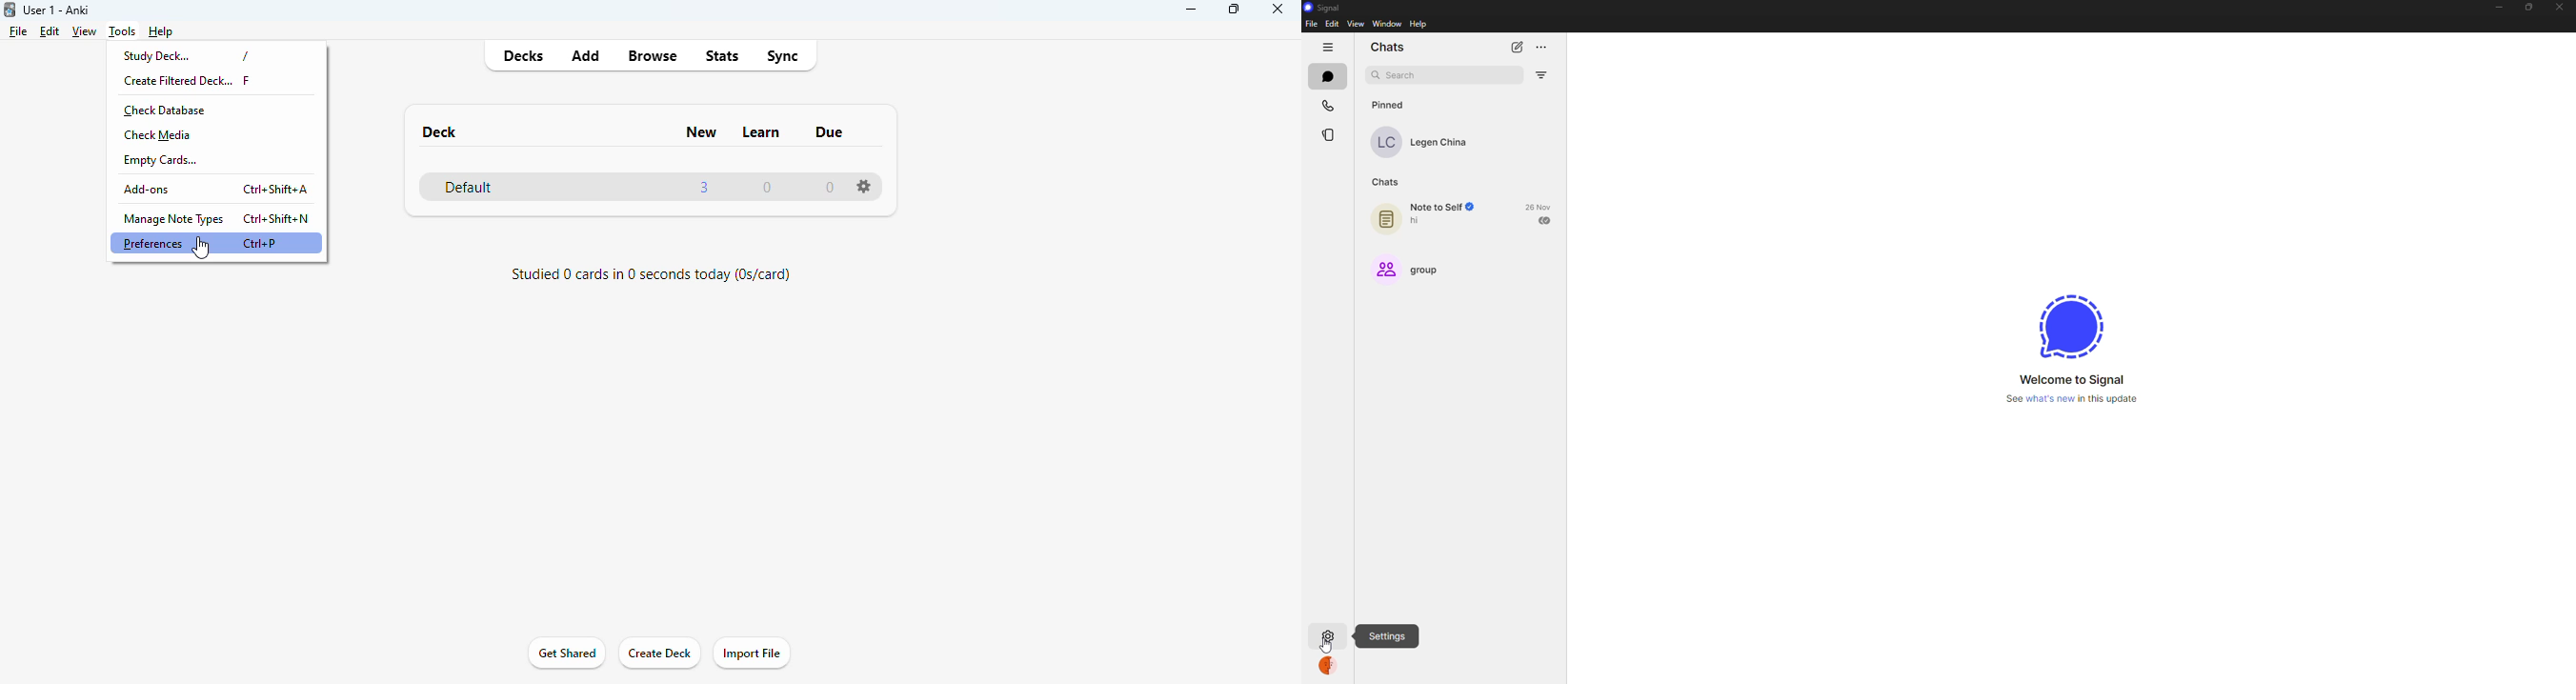  What do you see at coordinates (203, 248) in the screenshot?
I see `cursor` at bounding box center [203, 248].